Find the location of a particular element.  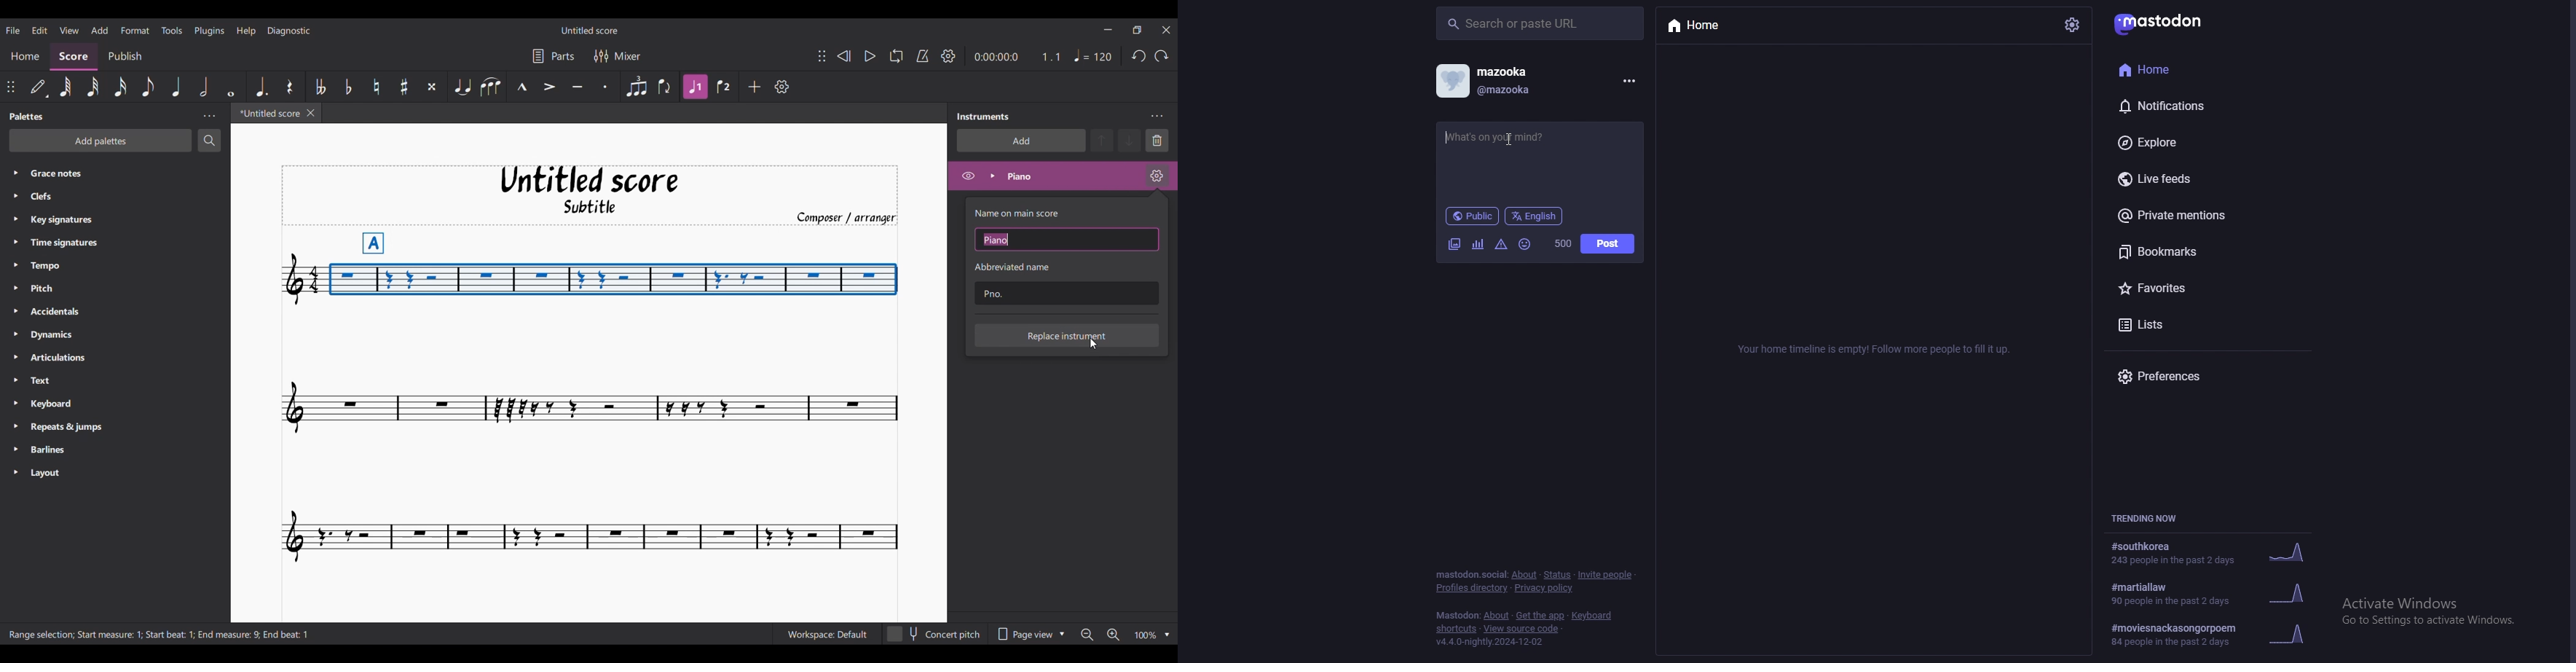

trending now is located at coordinates (2149, 519).